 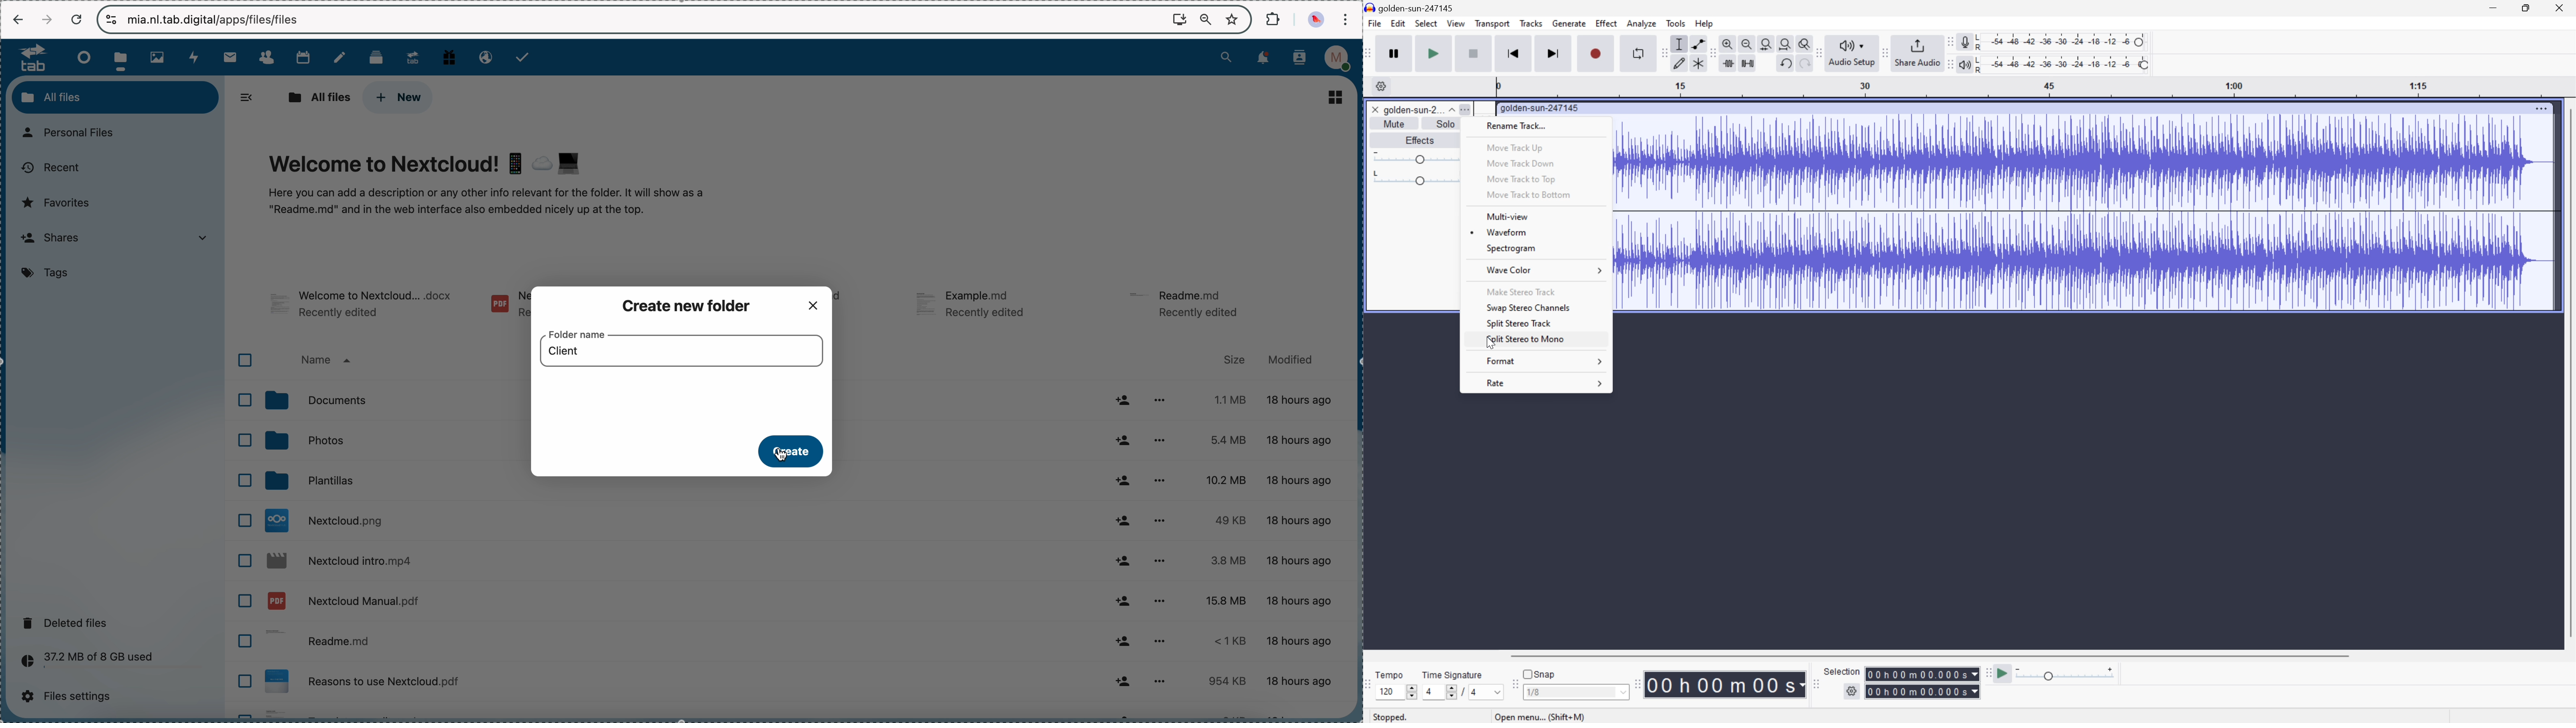 I want to click on close pop-up, so click(x=813, y=303).